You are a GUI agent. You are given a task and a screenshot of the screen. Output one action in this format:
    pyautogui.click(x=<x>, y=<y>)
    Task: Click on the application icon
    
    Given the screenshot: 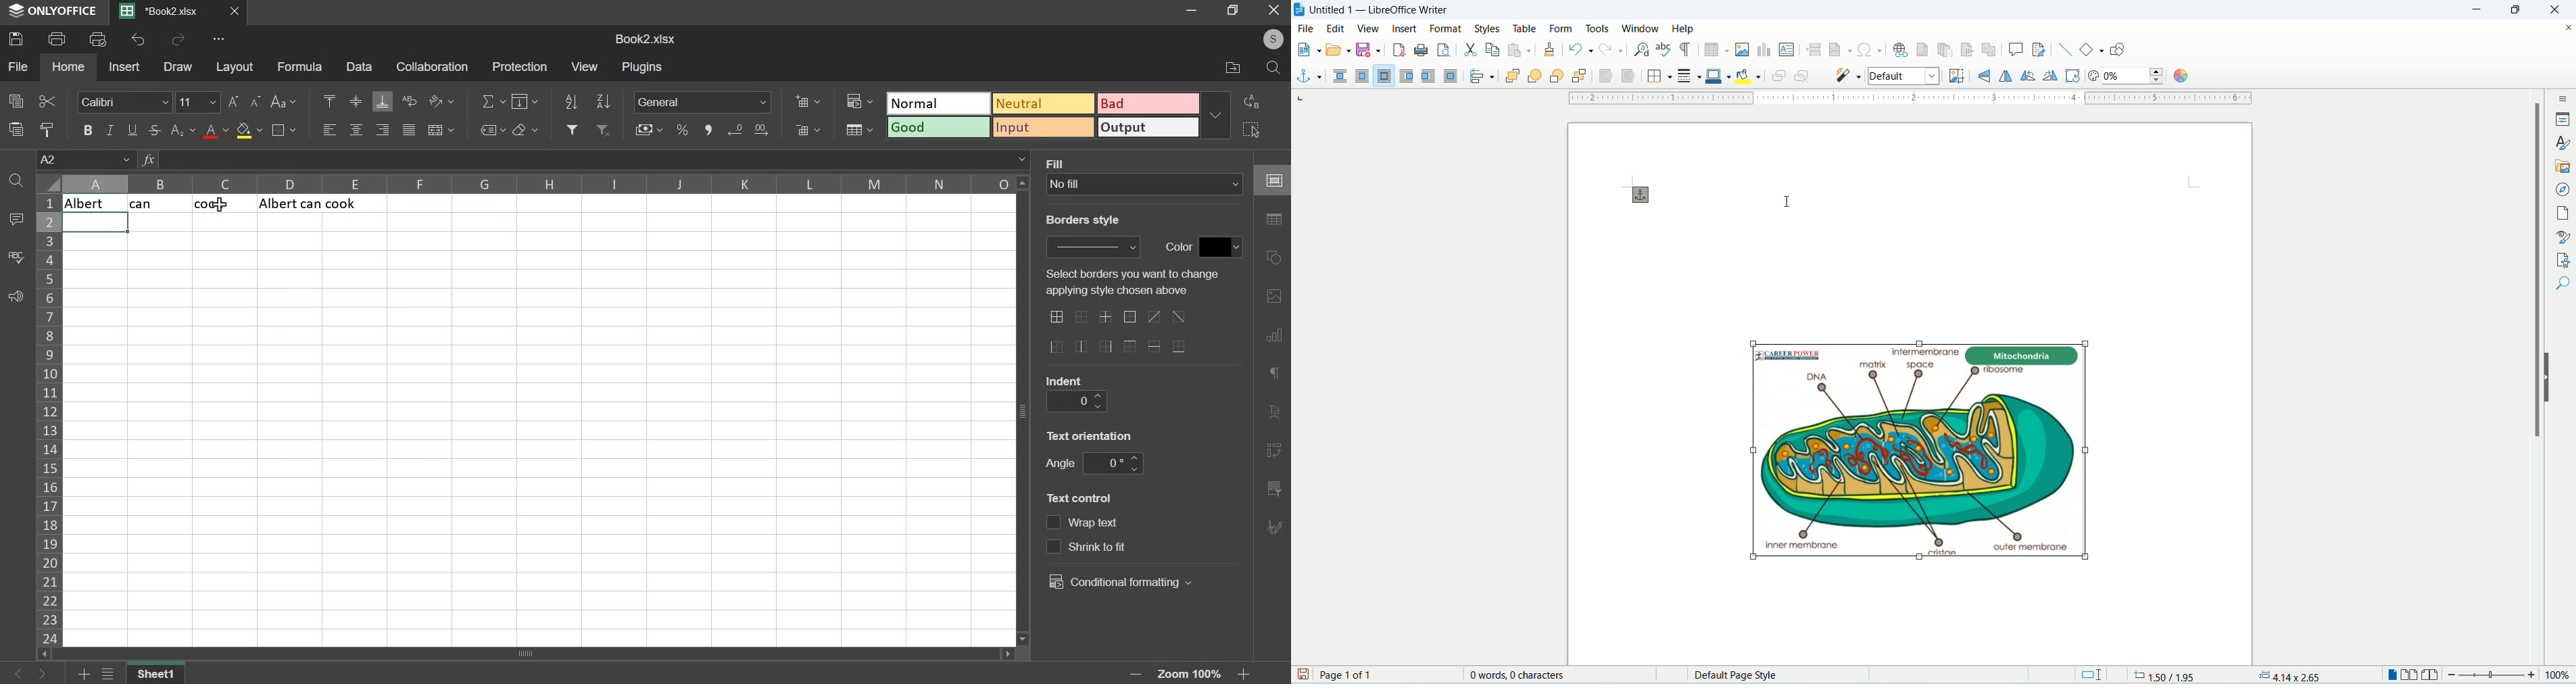 What is the action you would take?
    pyautogui.click(x=1300, y=9)
    